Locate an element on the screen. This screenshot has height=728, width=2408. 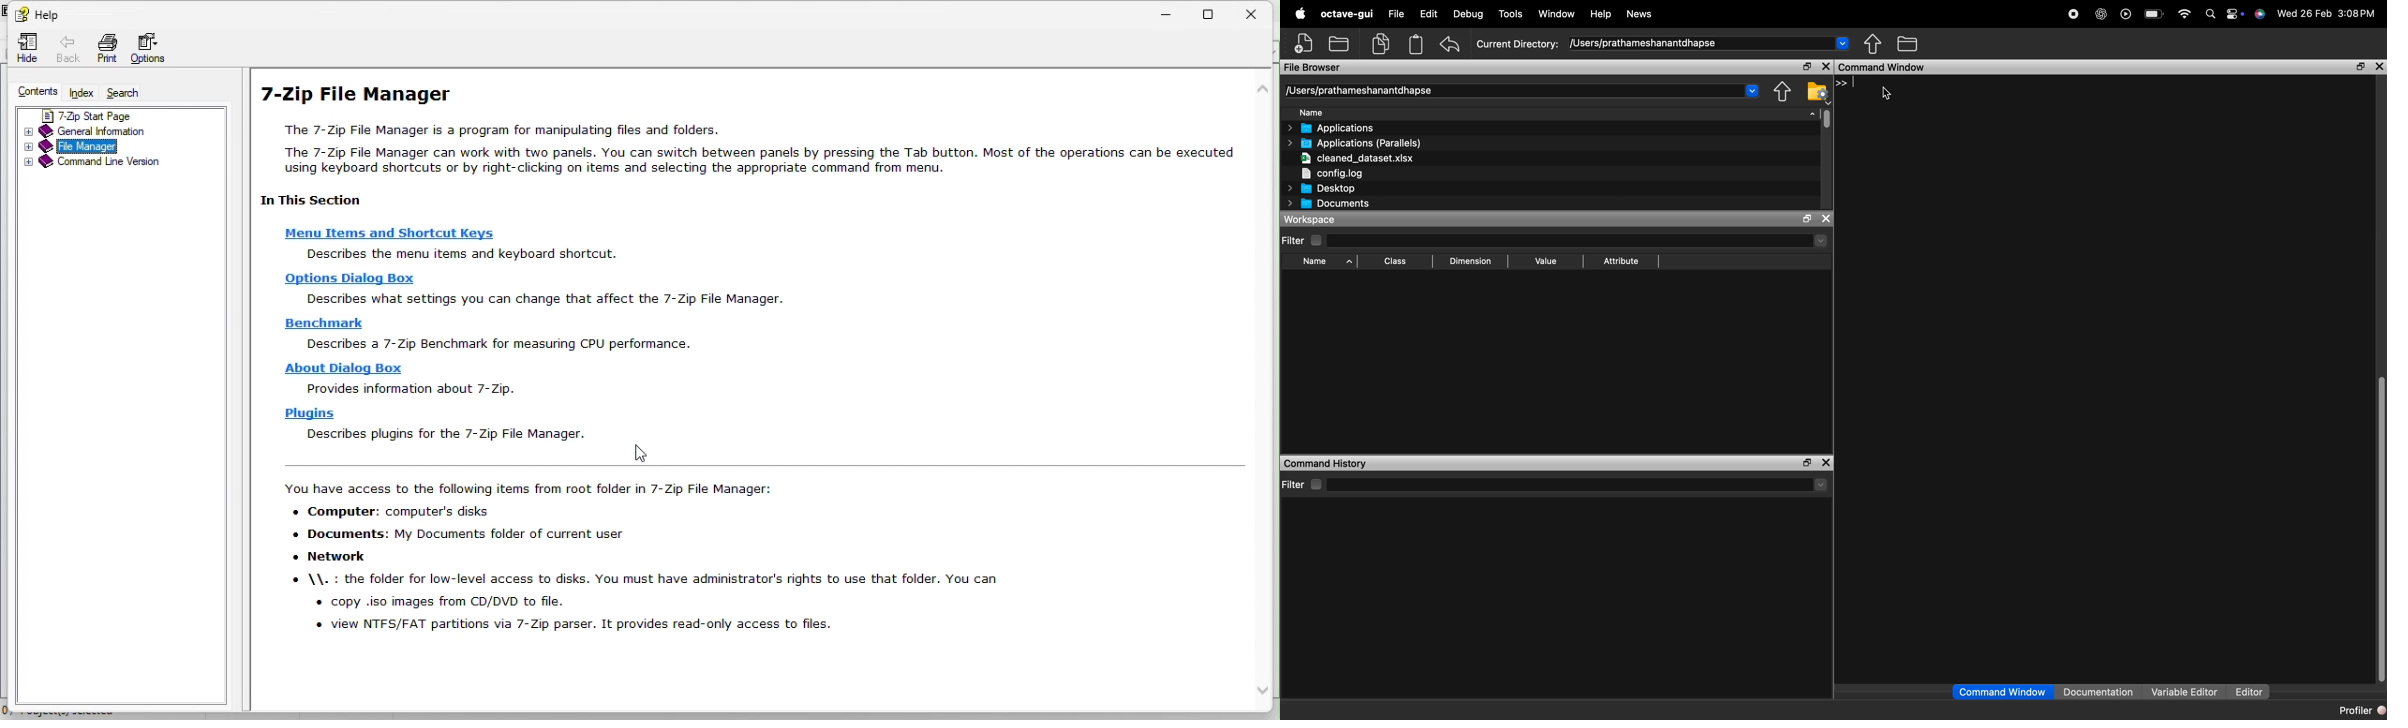
You have access to the following items from root folder in 7-Zip File Manager:
«+ Computer: computer's disks
+ Documents: My Documents folder of current user
« Network
© \\. : the folder for low-level access to disks. You must have administrator's rights to use that folder. You can
+ copy .iso images from CD/DVD to file.
«view NTFS/FAT partitions via 7-Zip parser. It provides read-only access to files. is located at coordinates (645, 569).